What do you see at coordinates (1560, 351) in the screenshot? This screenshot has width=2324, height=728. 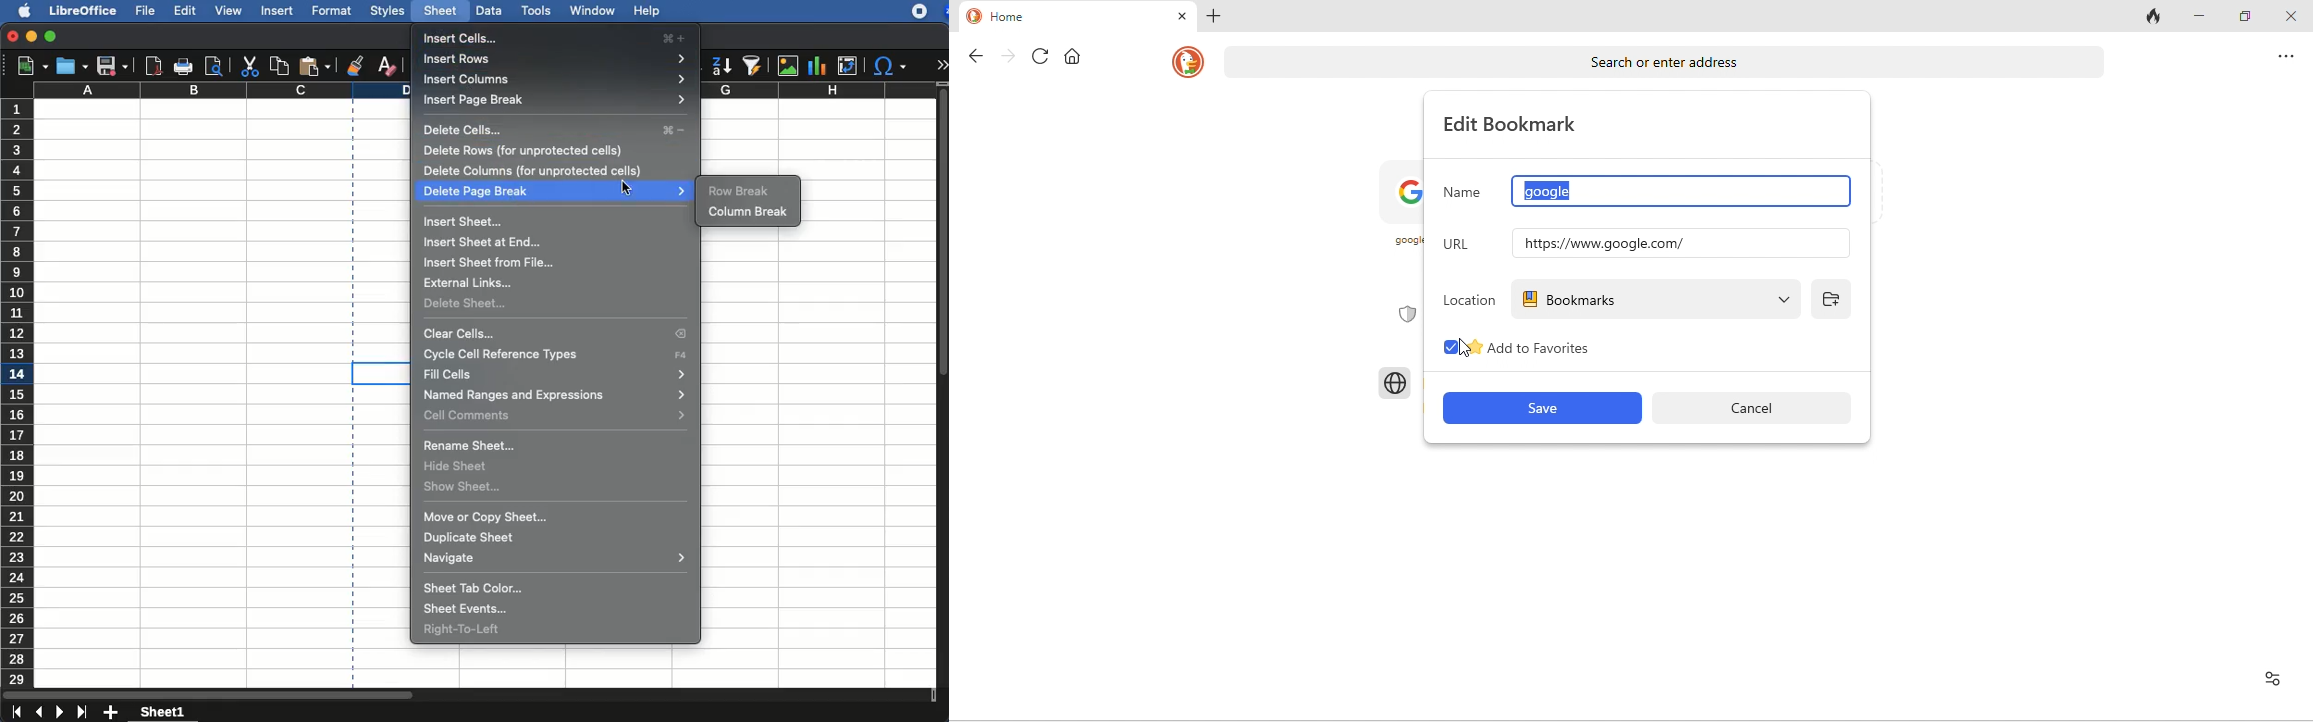 I see `add to favorites` at bounding box center [1560, 351].